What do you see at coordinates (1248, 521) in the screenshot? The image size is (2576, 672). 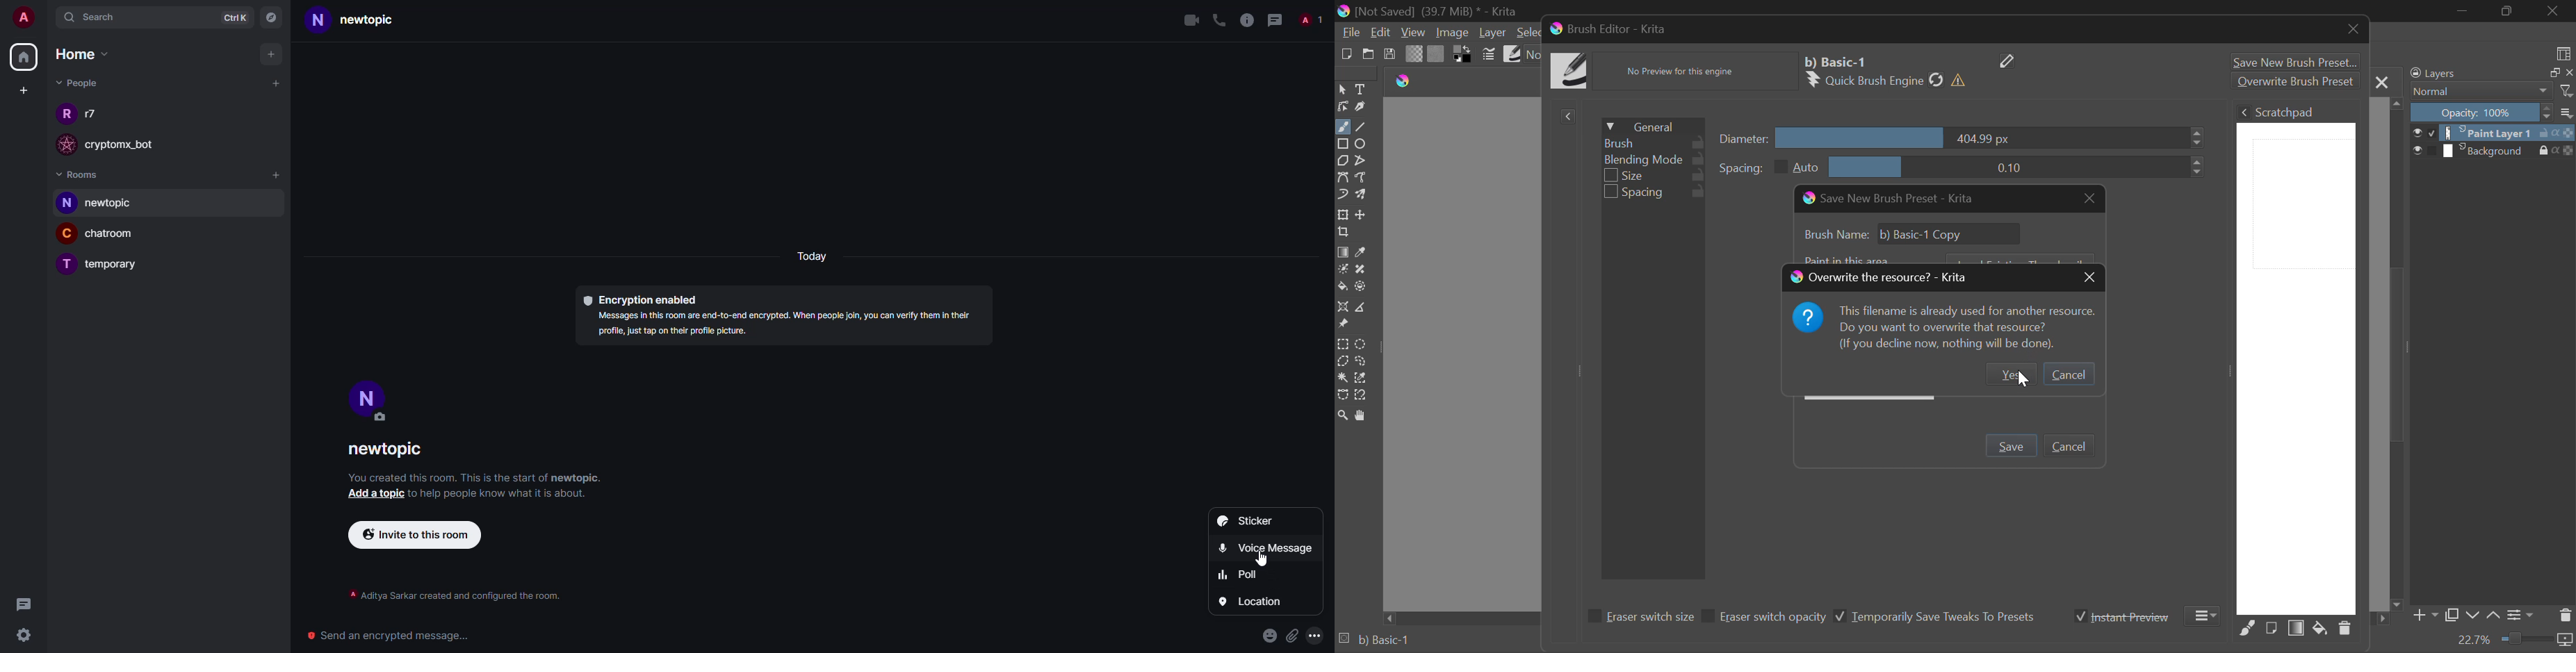 I see `sticker` at bounding box center [1248, 521].